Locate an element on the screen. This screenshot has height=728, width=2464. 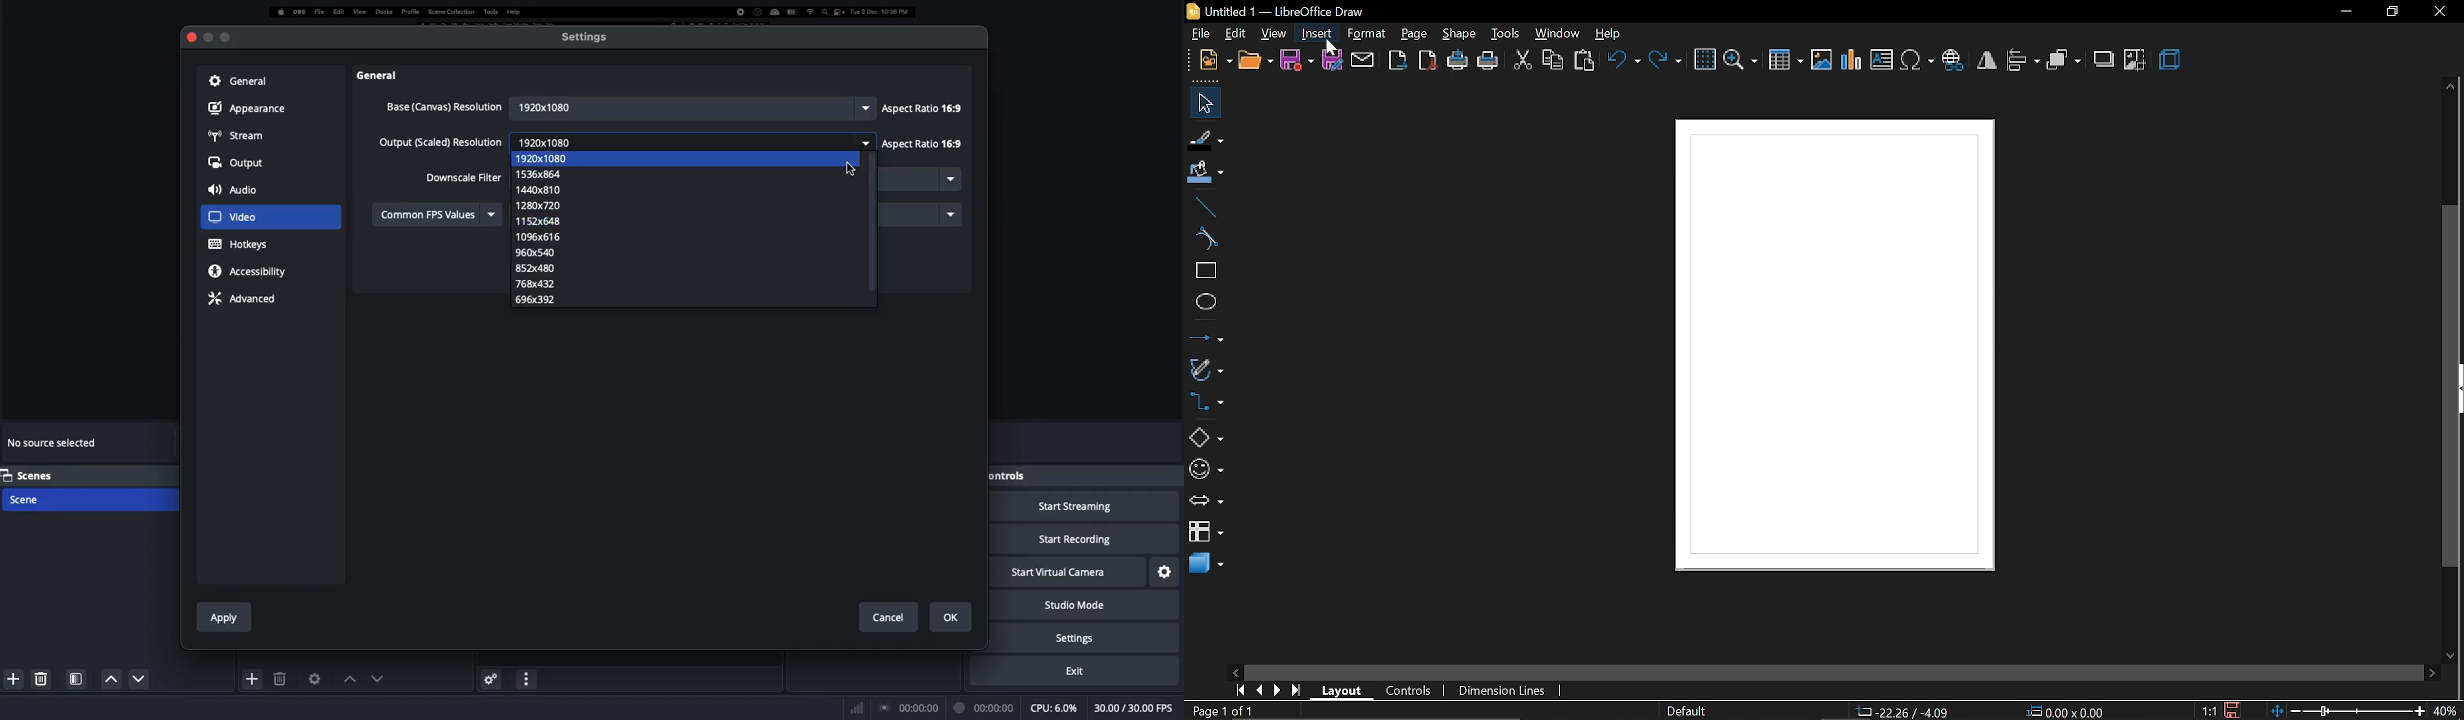
Delete is located at coordinates (282, 679).